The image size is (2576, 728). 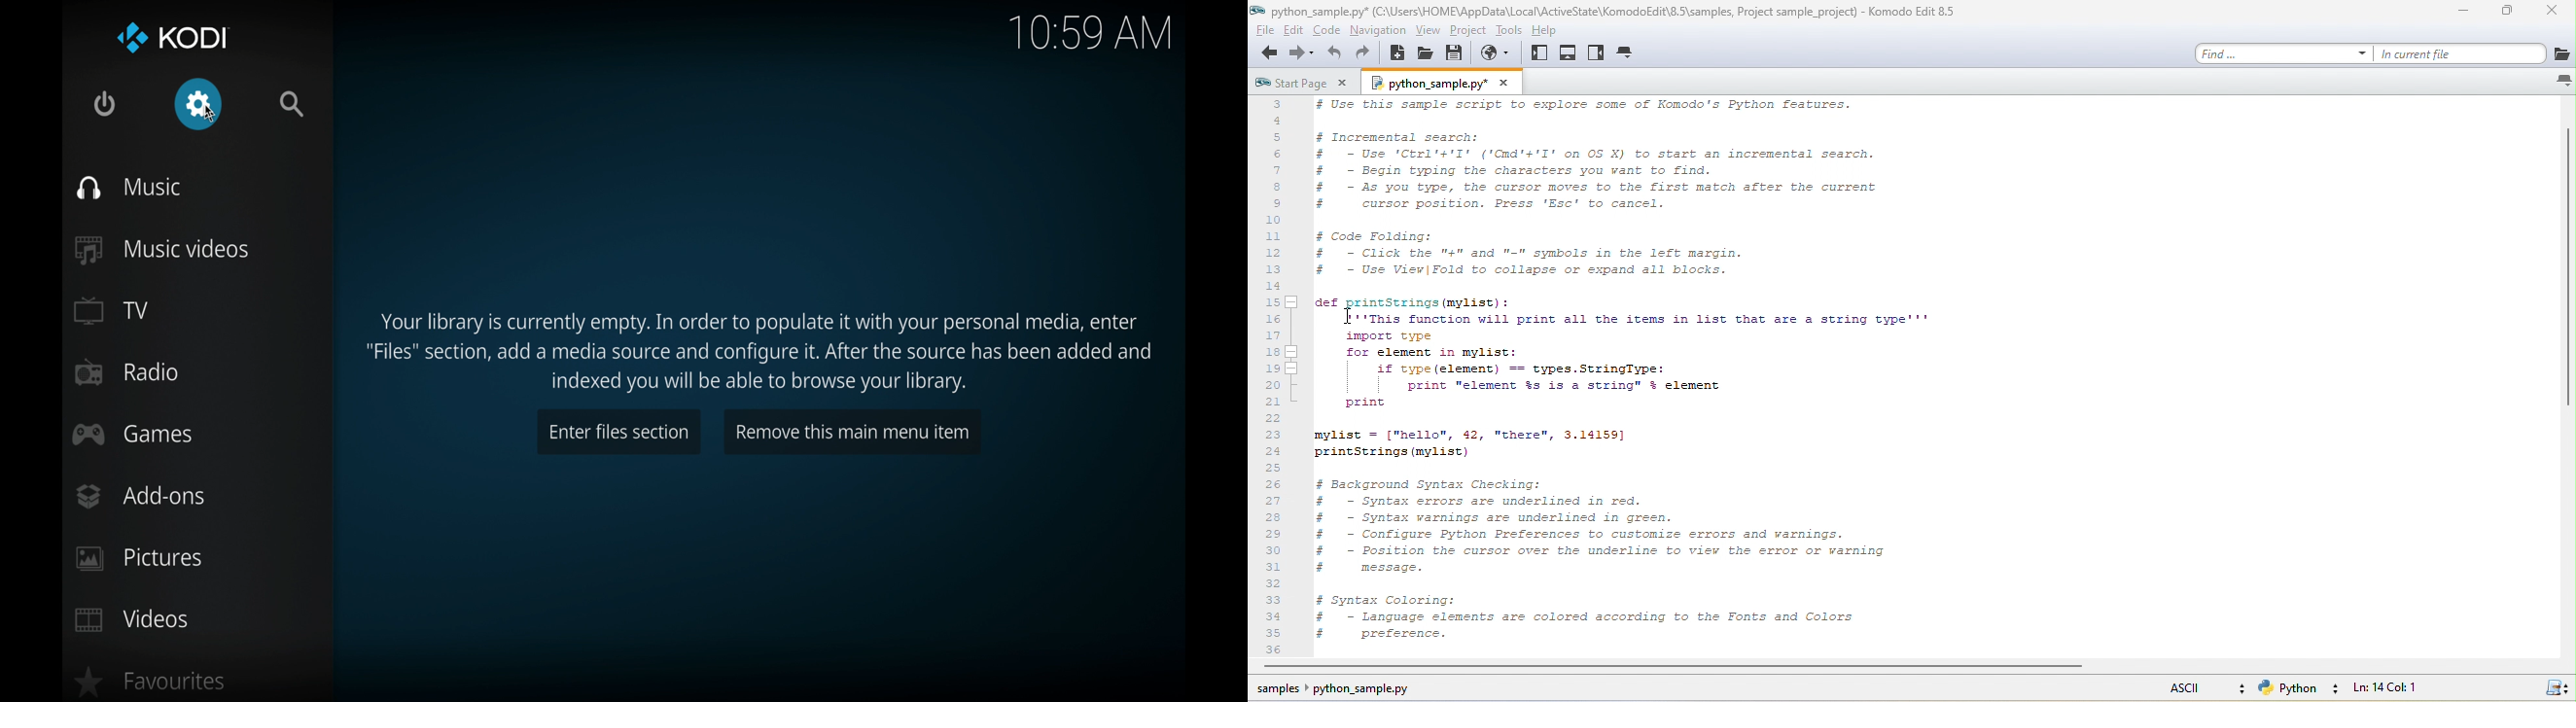 What do you see at coordinates (129, 372) in the screenshot?
I see `radio` at bounding box center [129, 372].